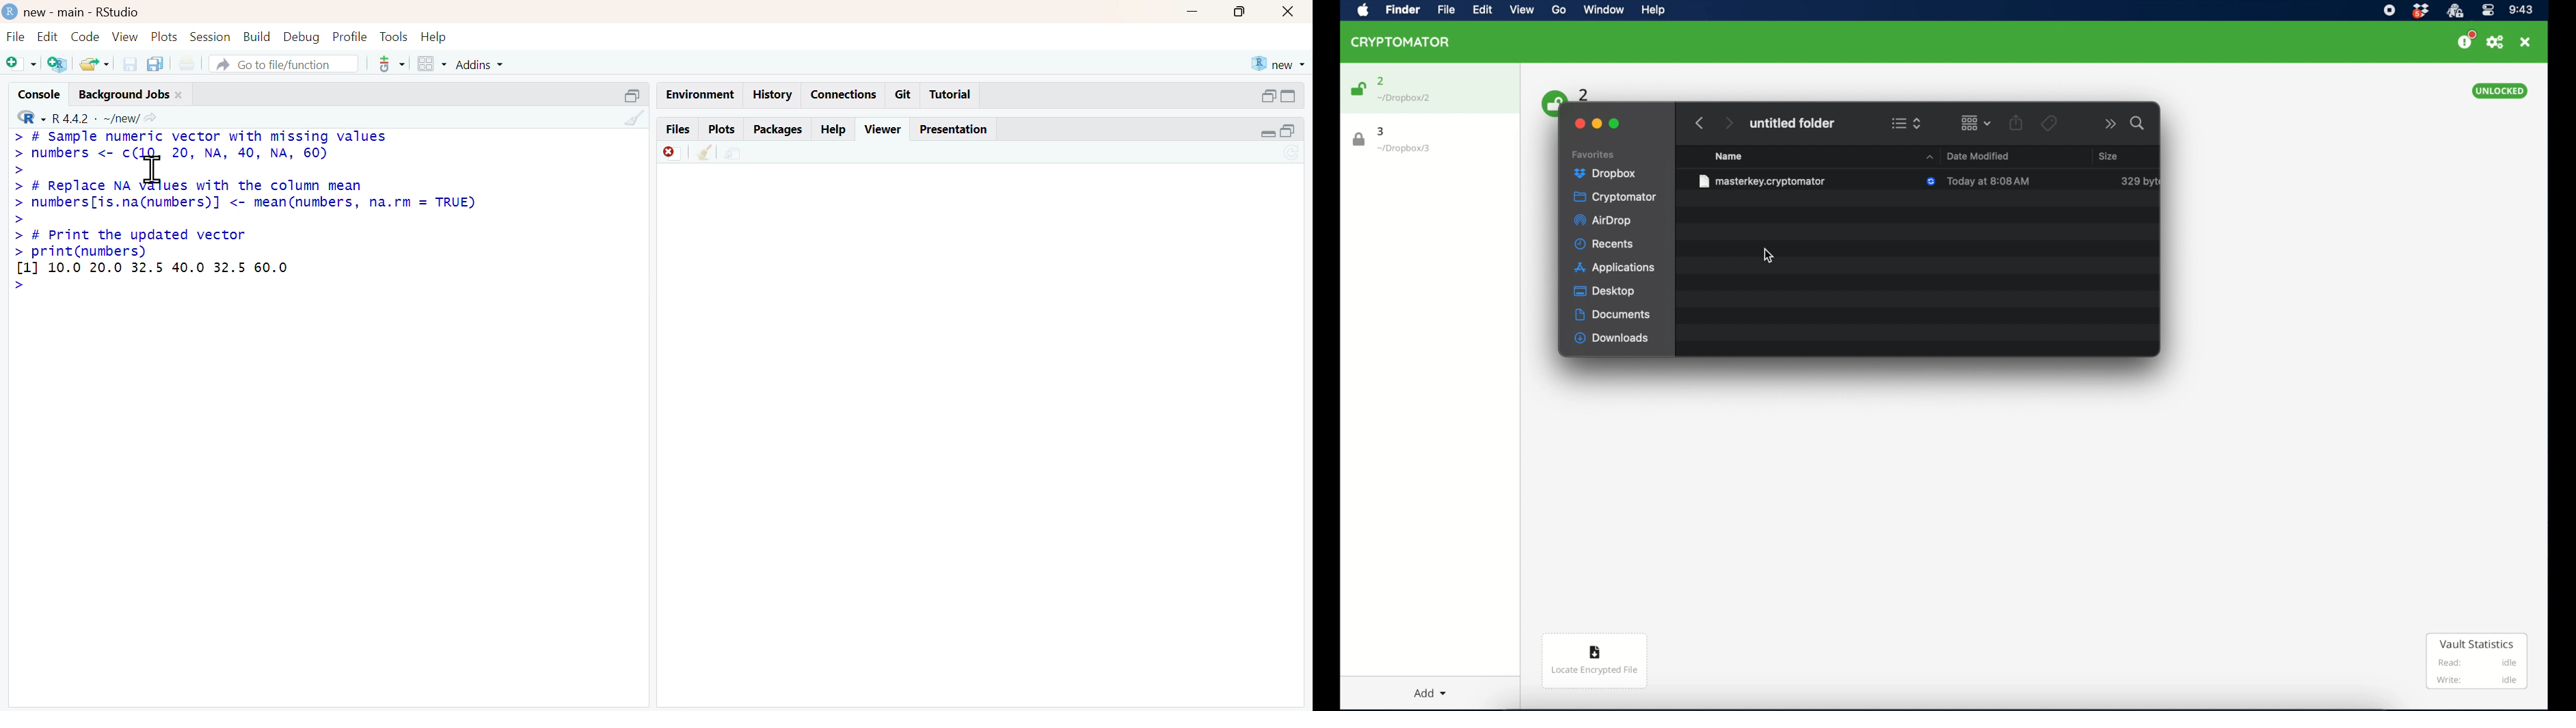 The image size is (2576, 728). Describe the element at coordinates (96, 64) in the screenshot. I see `share folder` at that location.